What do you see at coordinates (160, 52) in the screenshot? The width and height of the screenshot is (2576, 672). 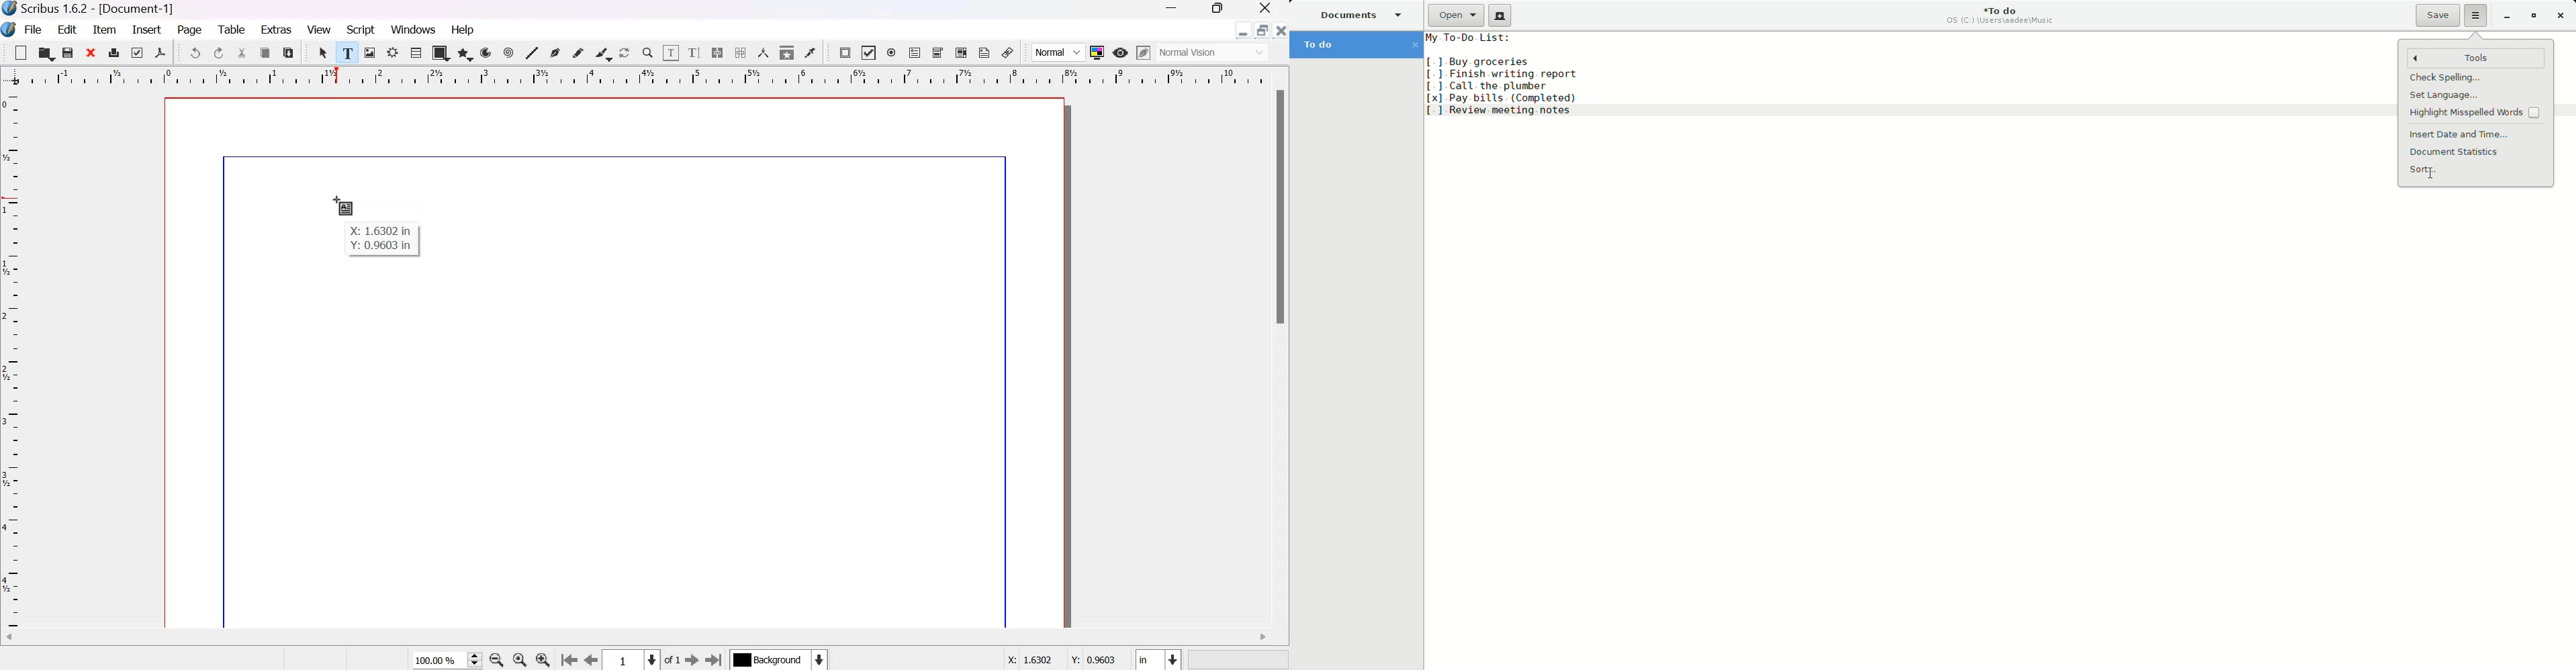 I see `save as pdf` at bounding box center [160, 52].